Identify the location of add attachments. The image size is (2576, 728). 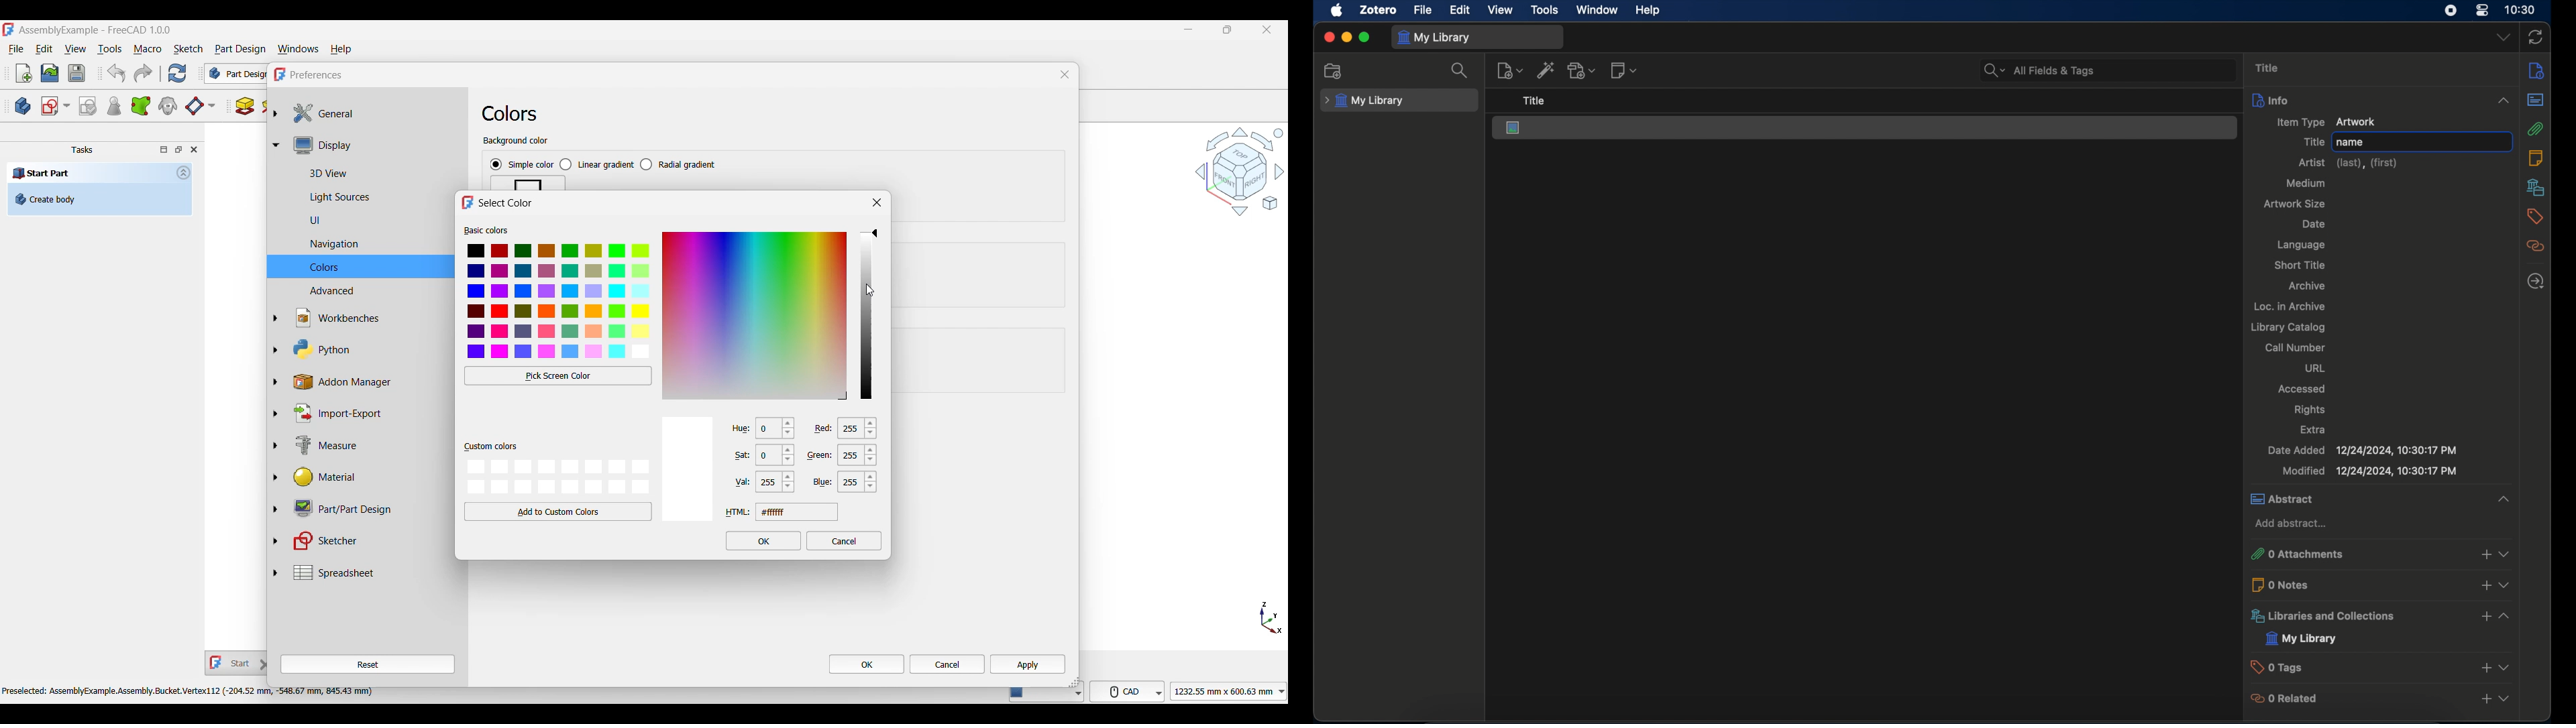
(1582, 70).